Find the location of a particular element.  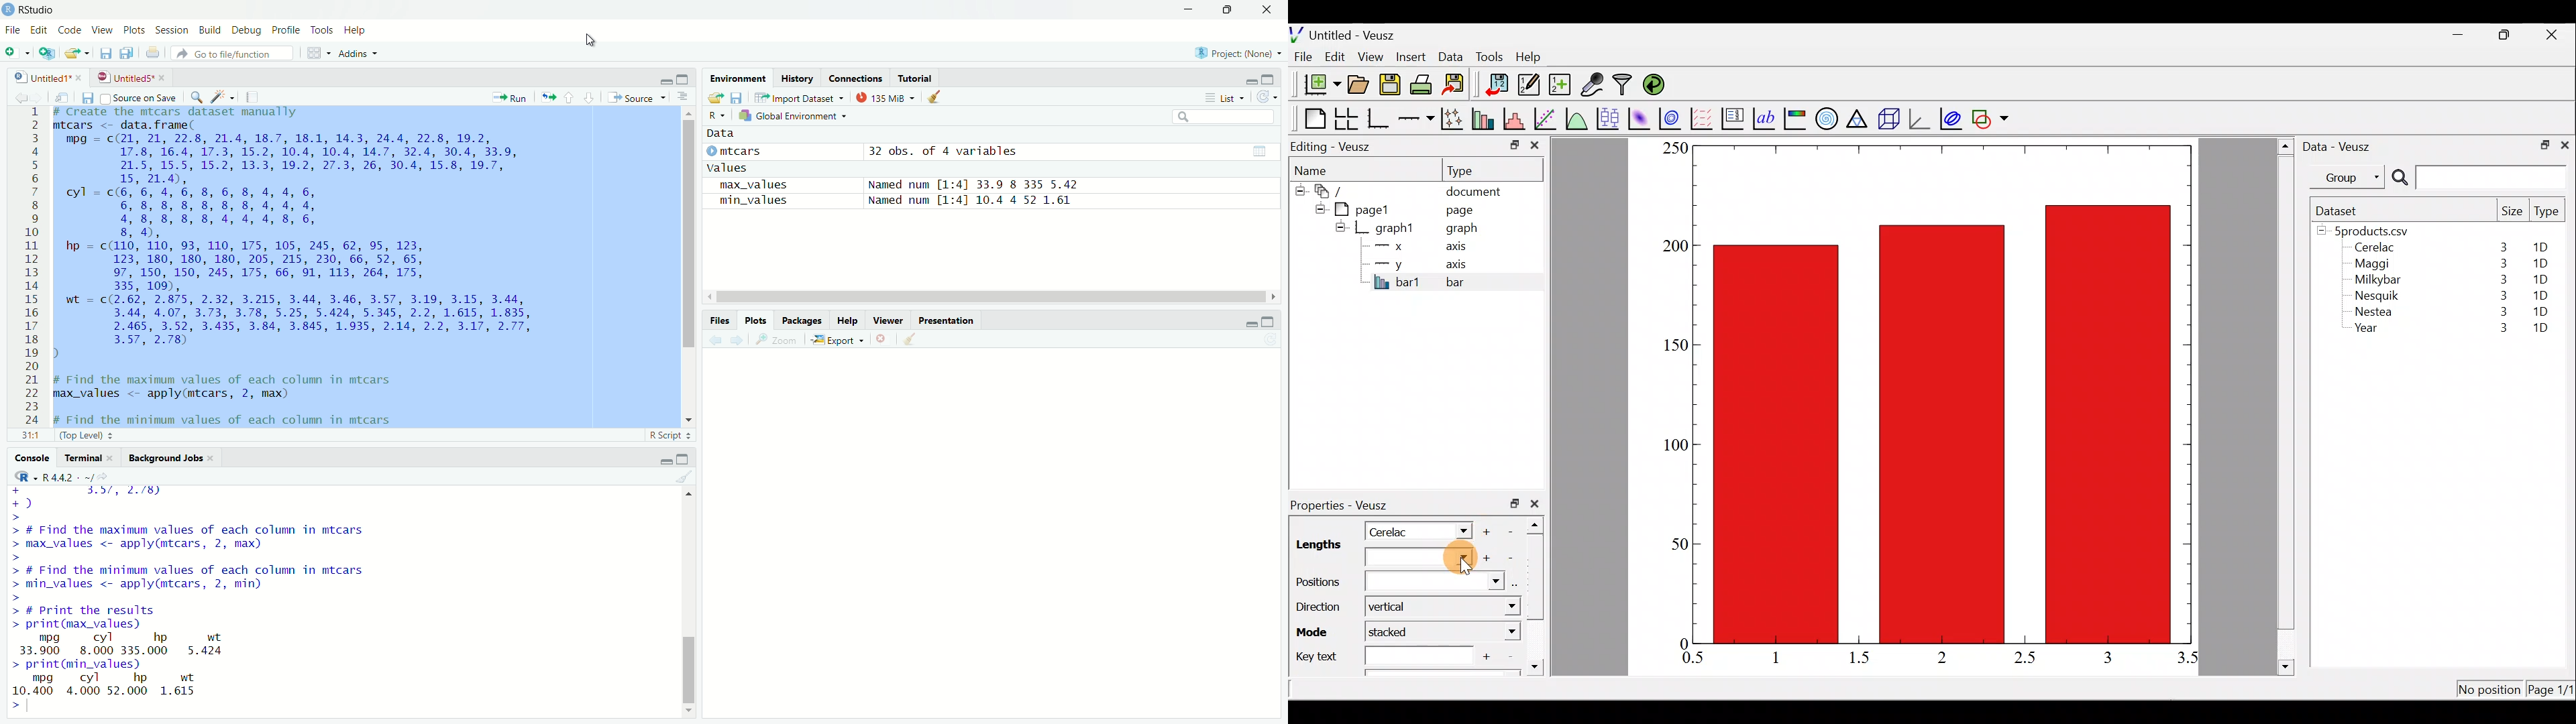

maximise is located at coordinates (1269, 79).